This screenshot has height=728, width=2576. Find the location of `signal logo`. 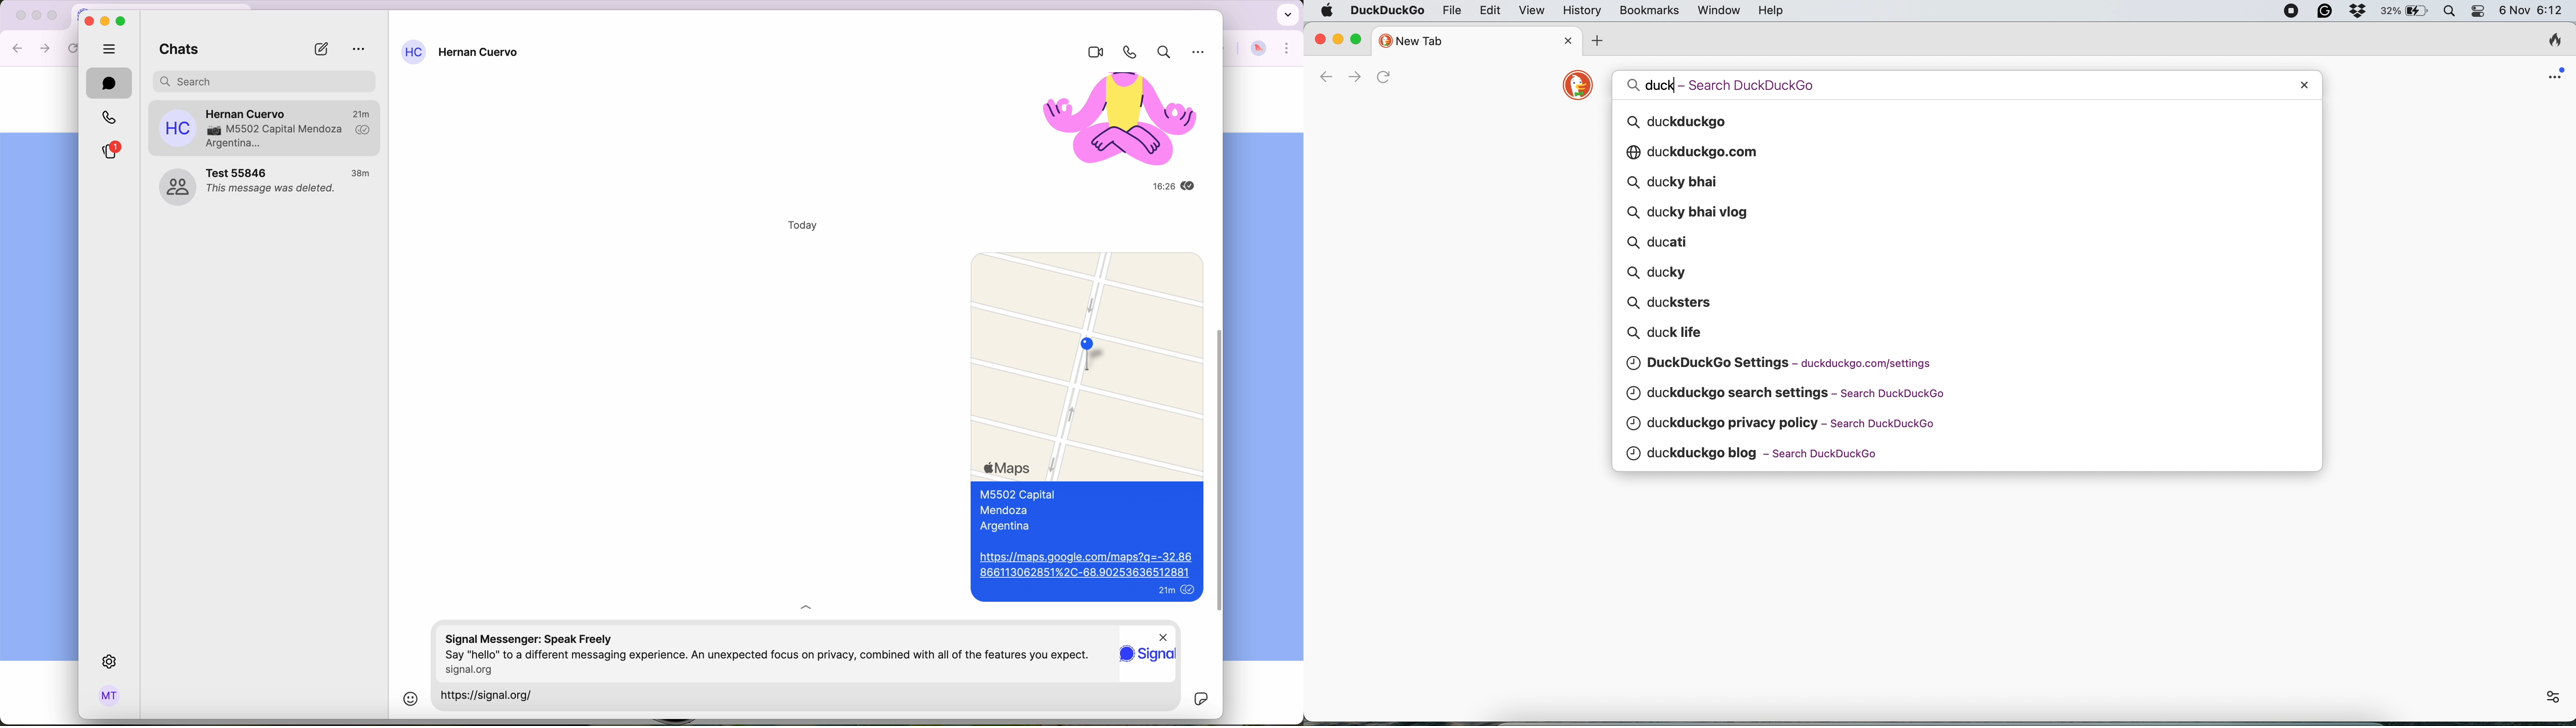

signal logo is located at coordinates (1149, 659).